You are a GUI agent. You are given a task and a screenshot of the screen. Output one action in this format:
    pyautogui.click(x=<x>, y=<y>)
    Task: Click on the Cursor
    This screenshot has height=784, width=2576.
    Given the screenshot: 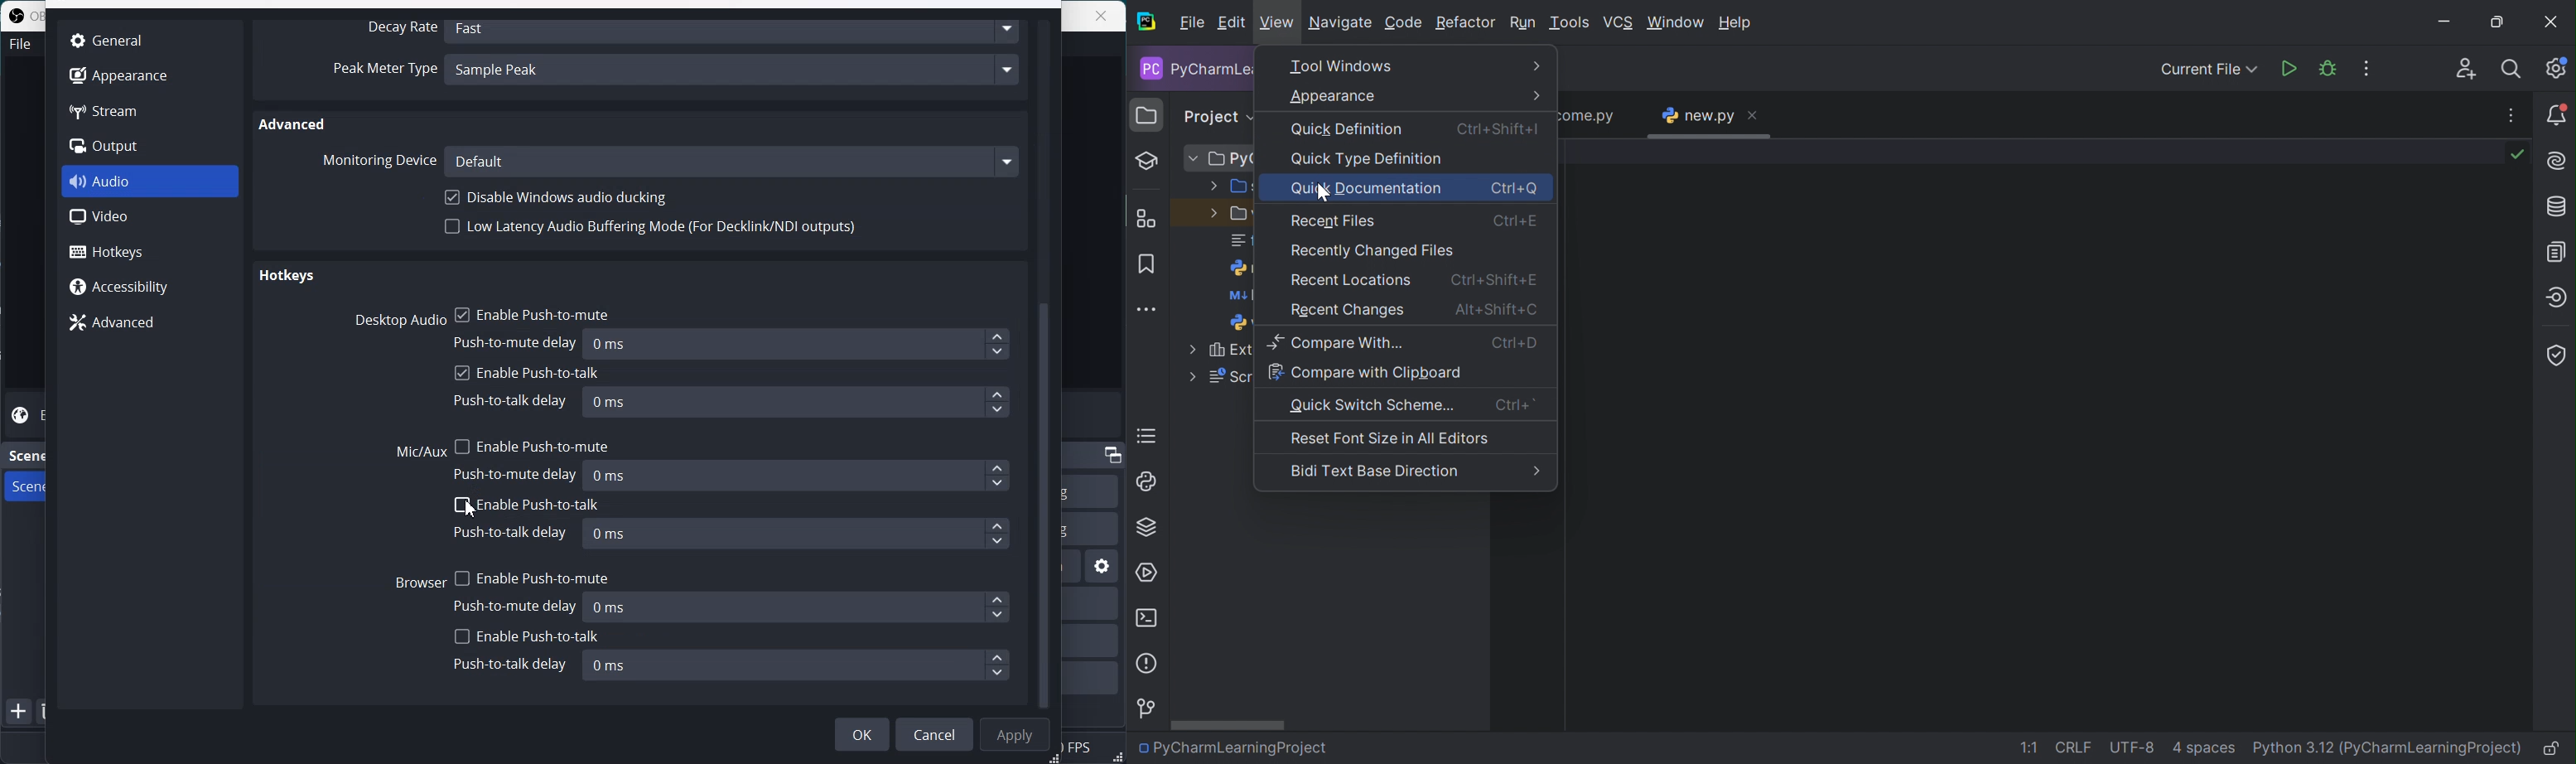 What is the action you would take?
    pyautogui.click(x=472, y=509)
    